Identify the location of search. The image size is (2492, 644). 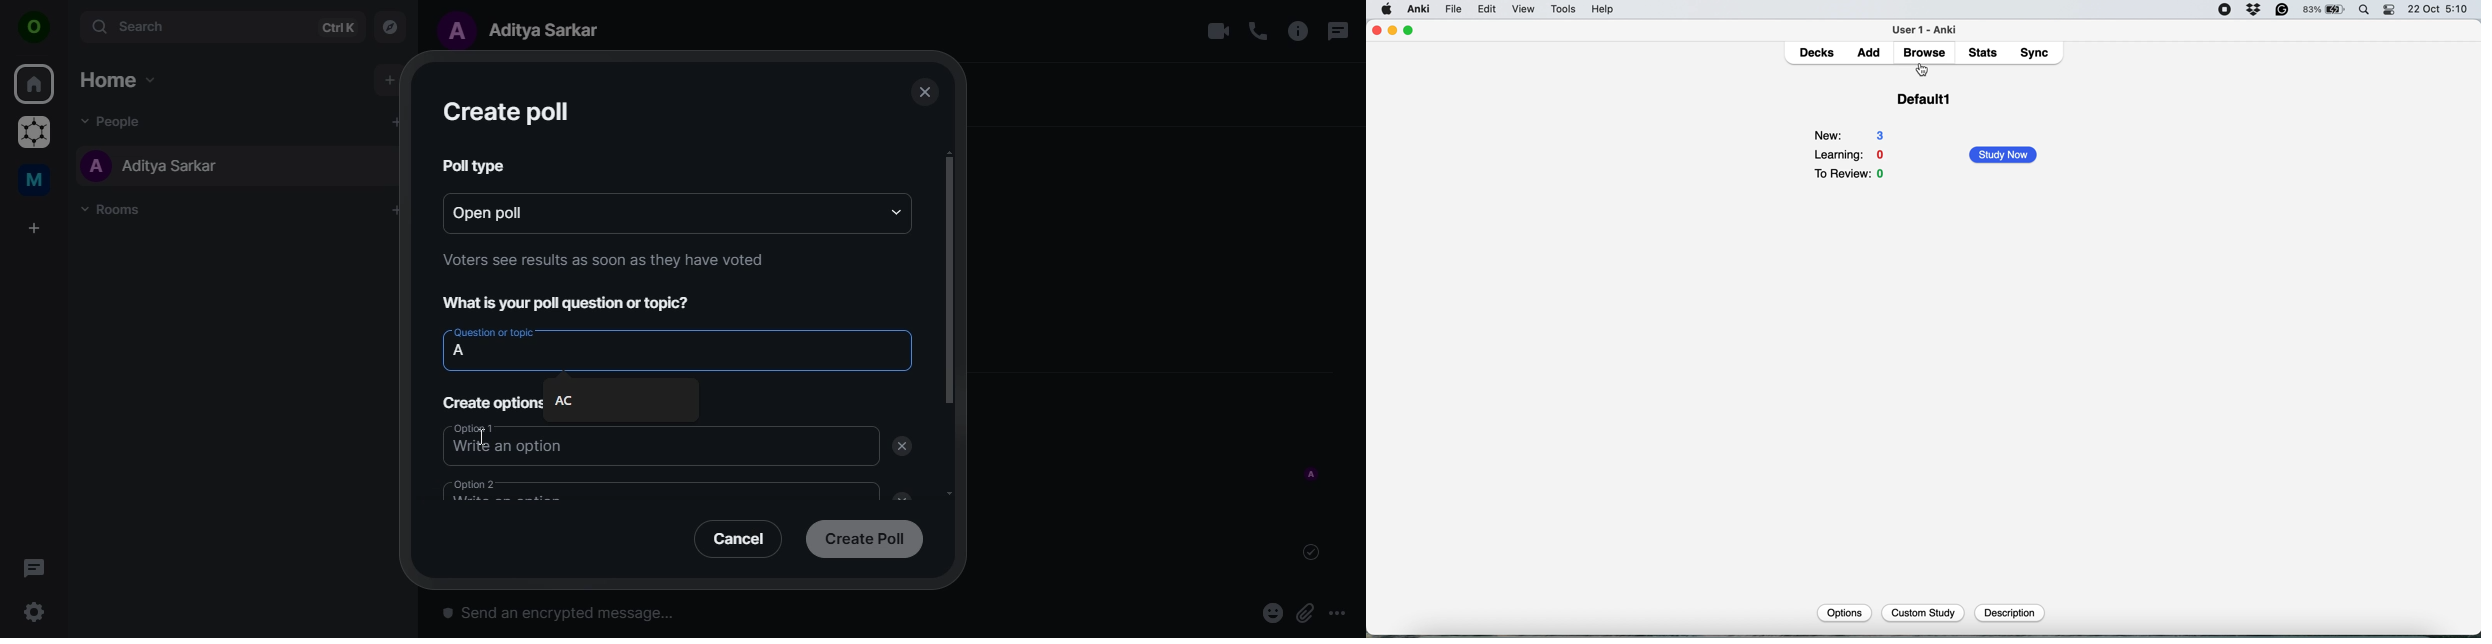
(220, 26).